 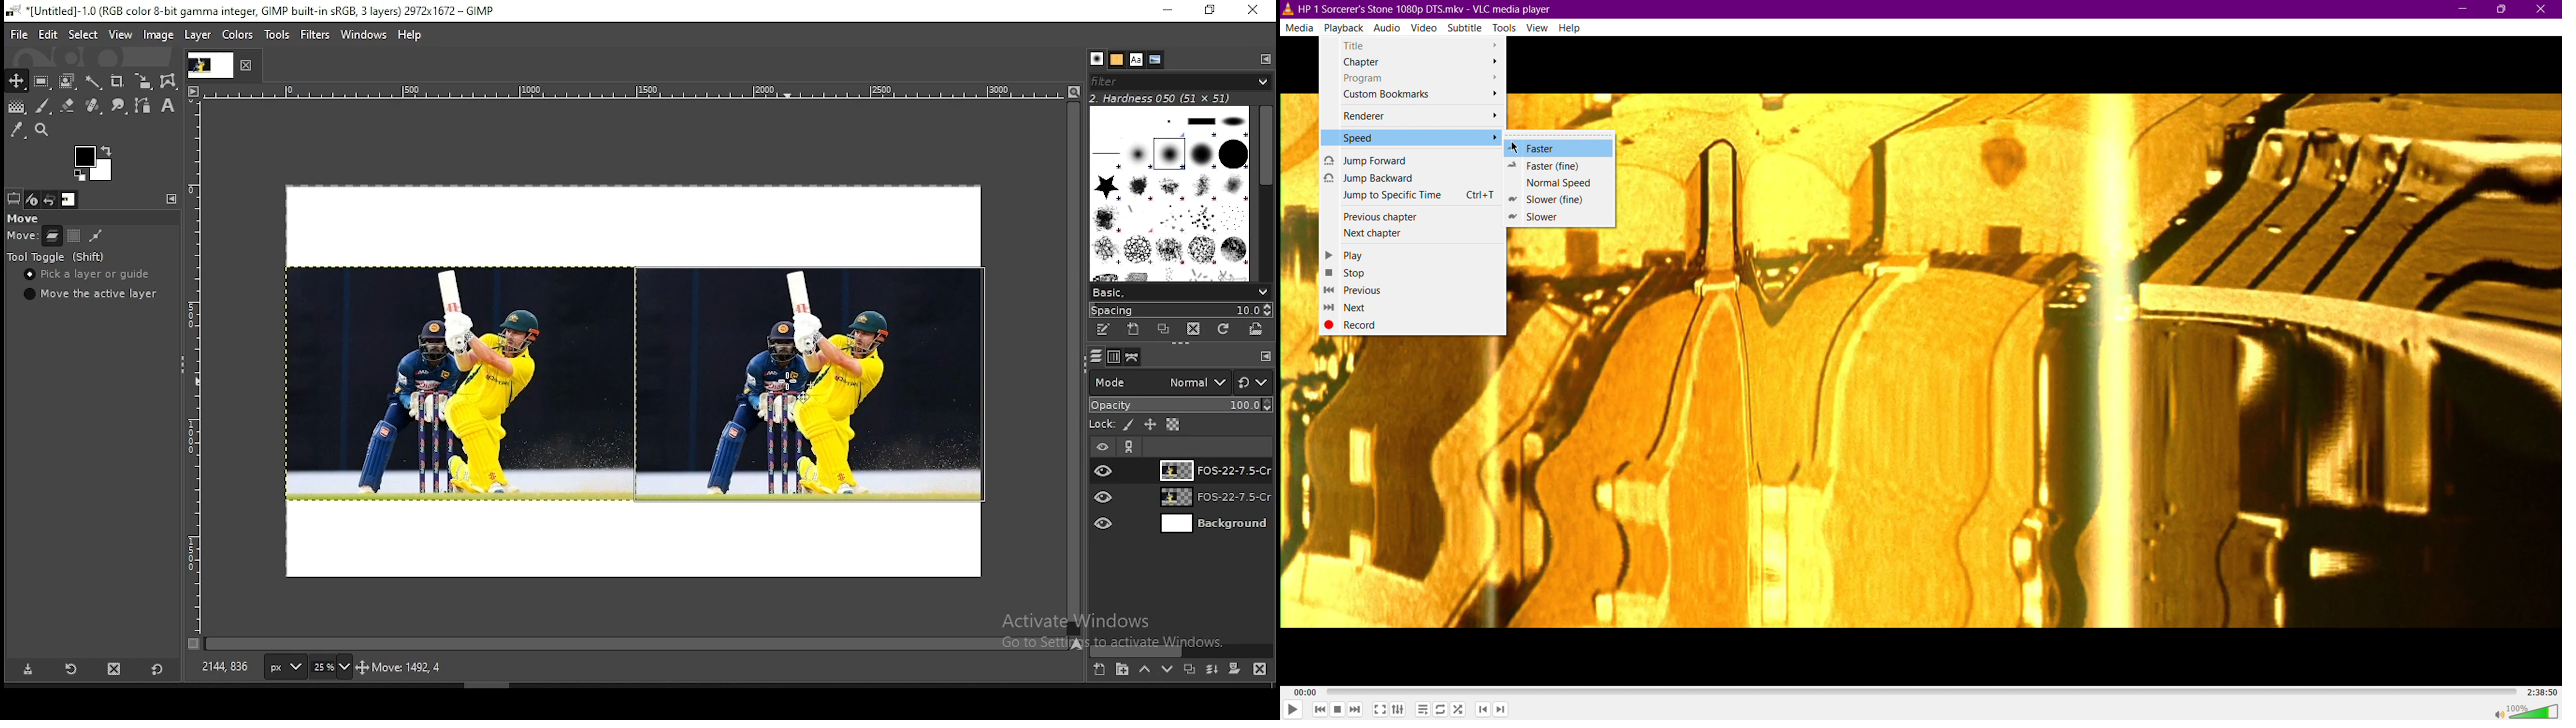 I want to click on Normal Speed, so click(x=1554, y=182).